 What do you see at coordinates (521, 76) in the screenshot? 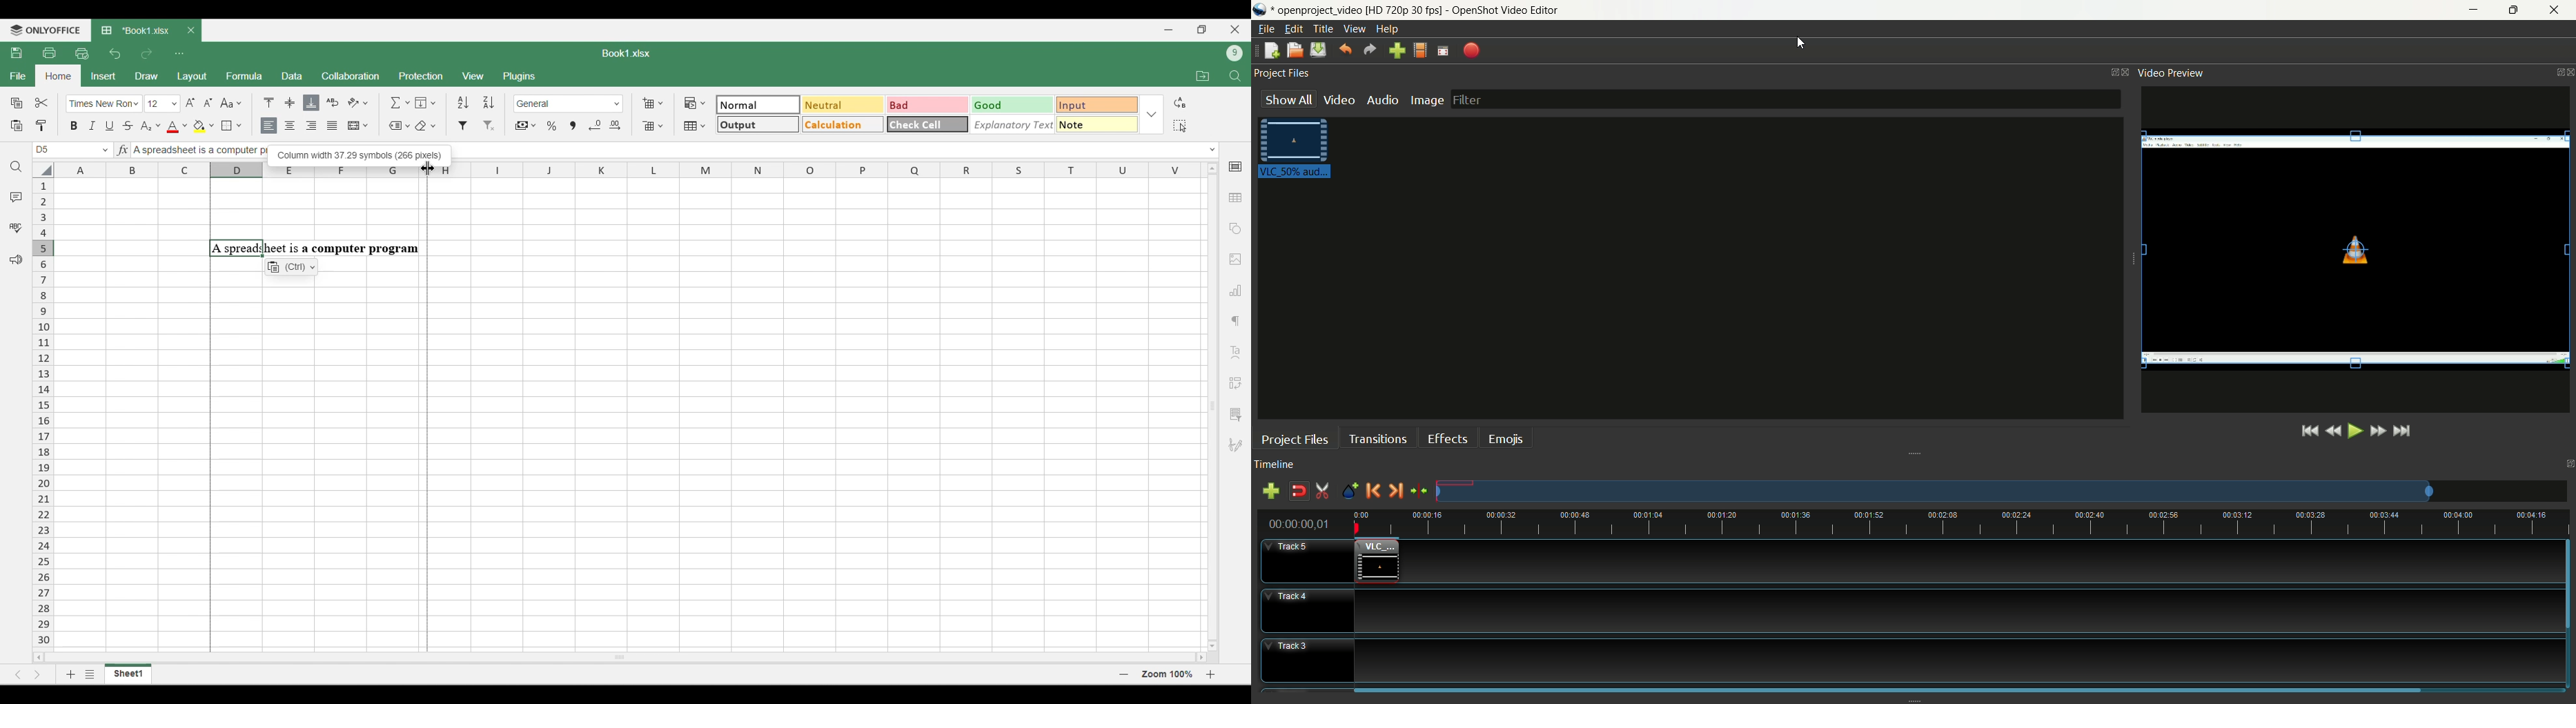
I see `Plugins menu` at bounding box center [521, 76].